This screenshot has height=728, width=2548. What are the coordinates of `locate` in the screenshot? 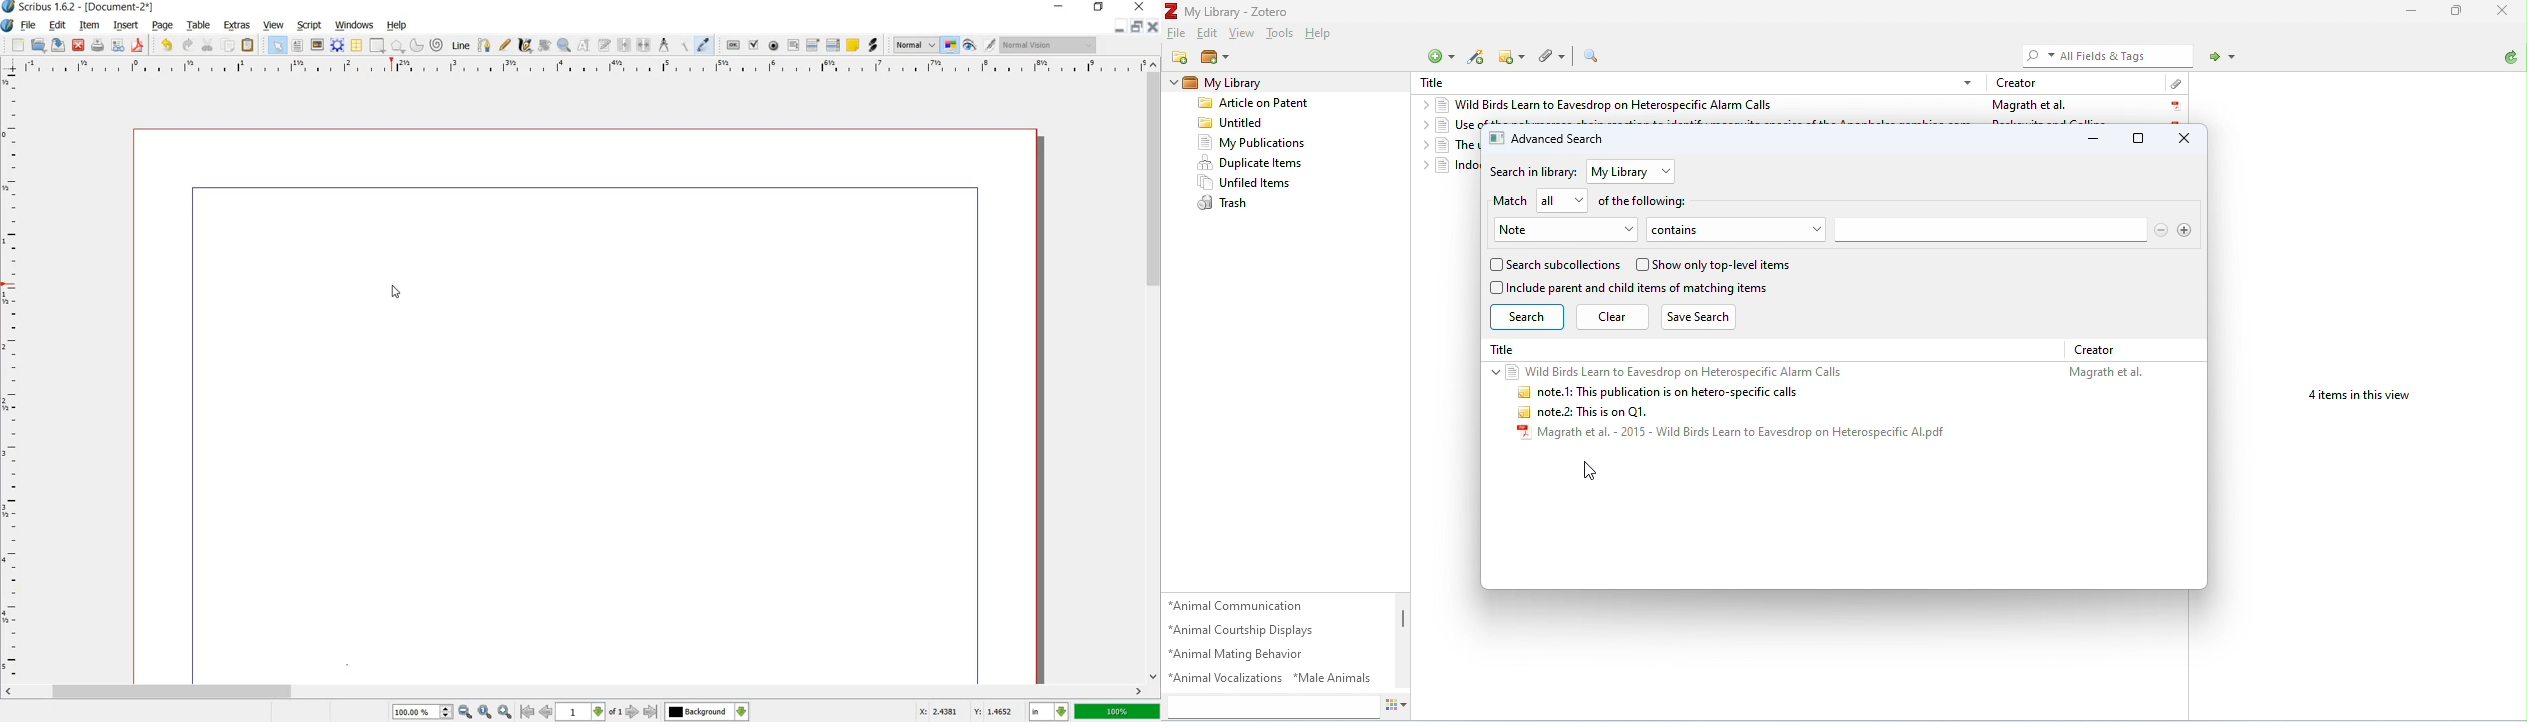 It's located at (2224, 58).